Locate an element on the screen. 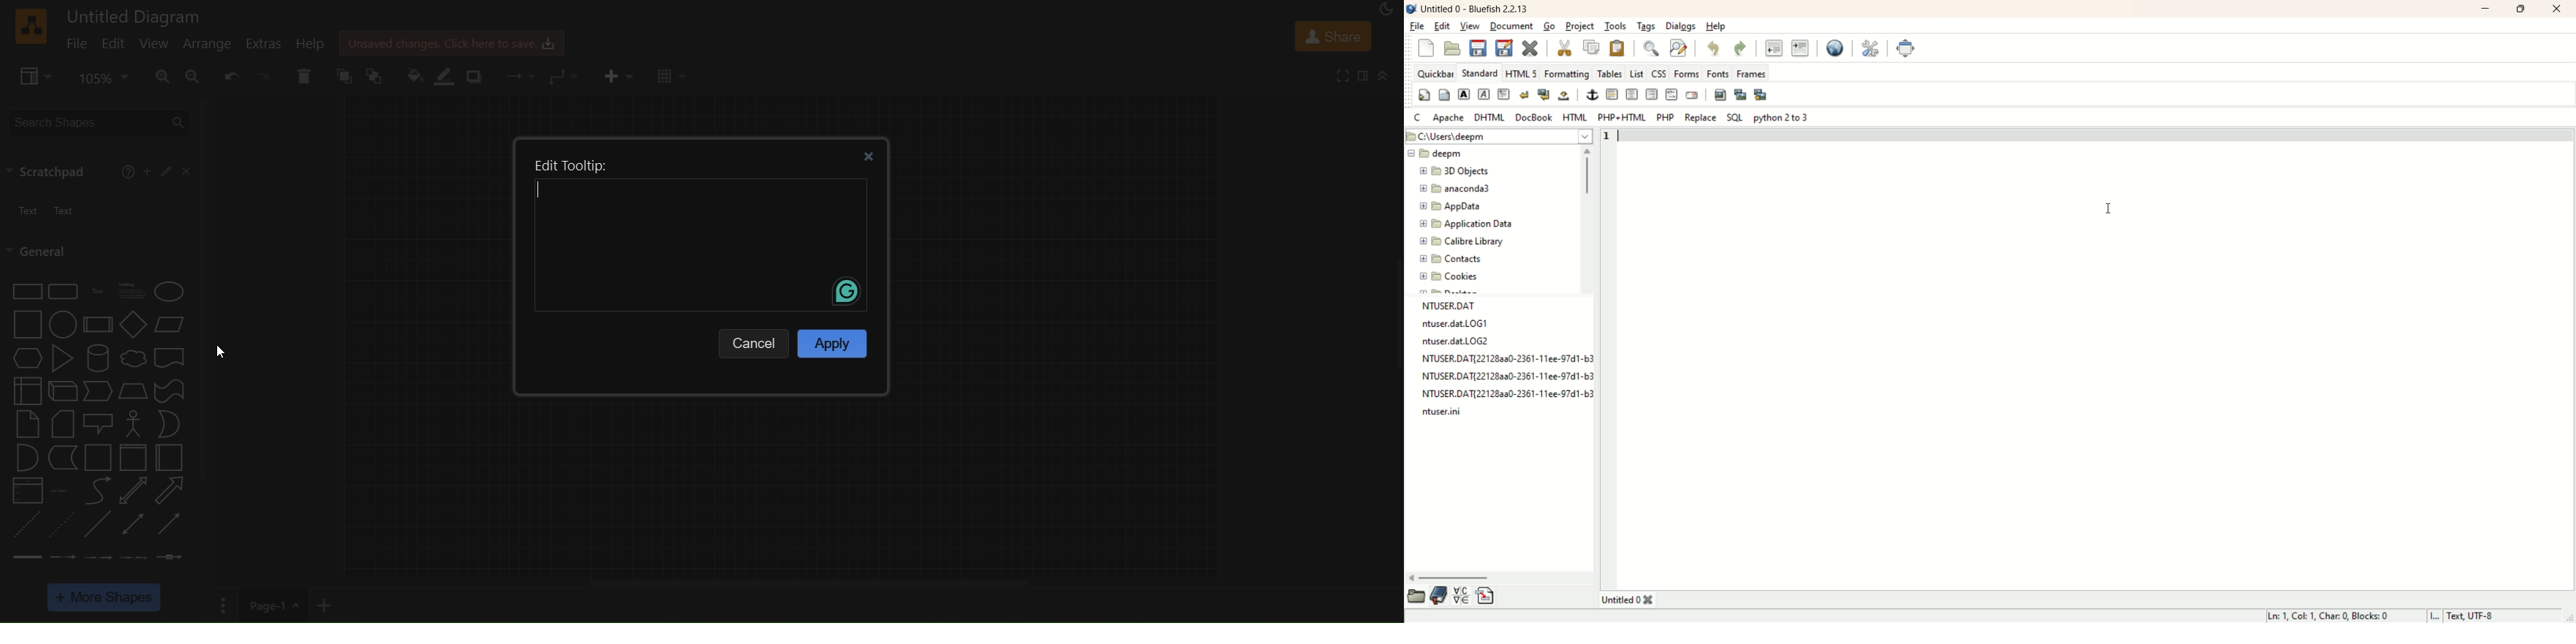  edit tooltip is located at coordinates (699, 233).